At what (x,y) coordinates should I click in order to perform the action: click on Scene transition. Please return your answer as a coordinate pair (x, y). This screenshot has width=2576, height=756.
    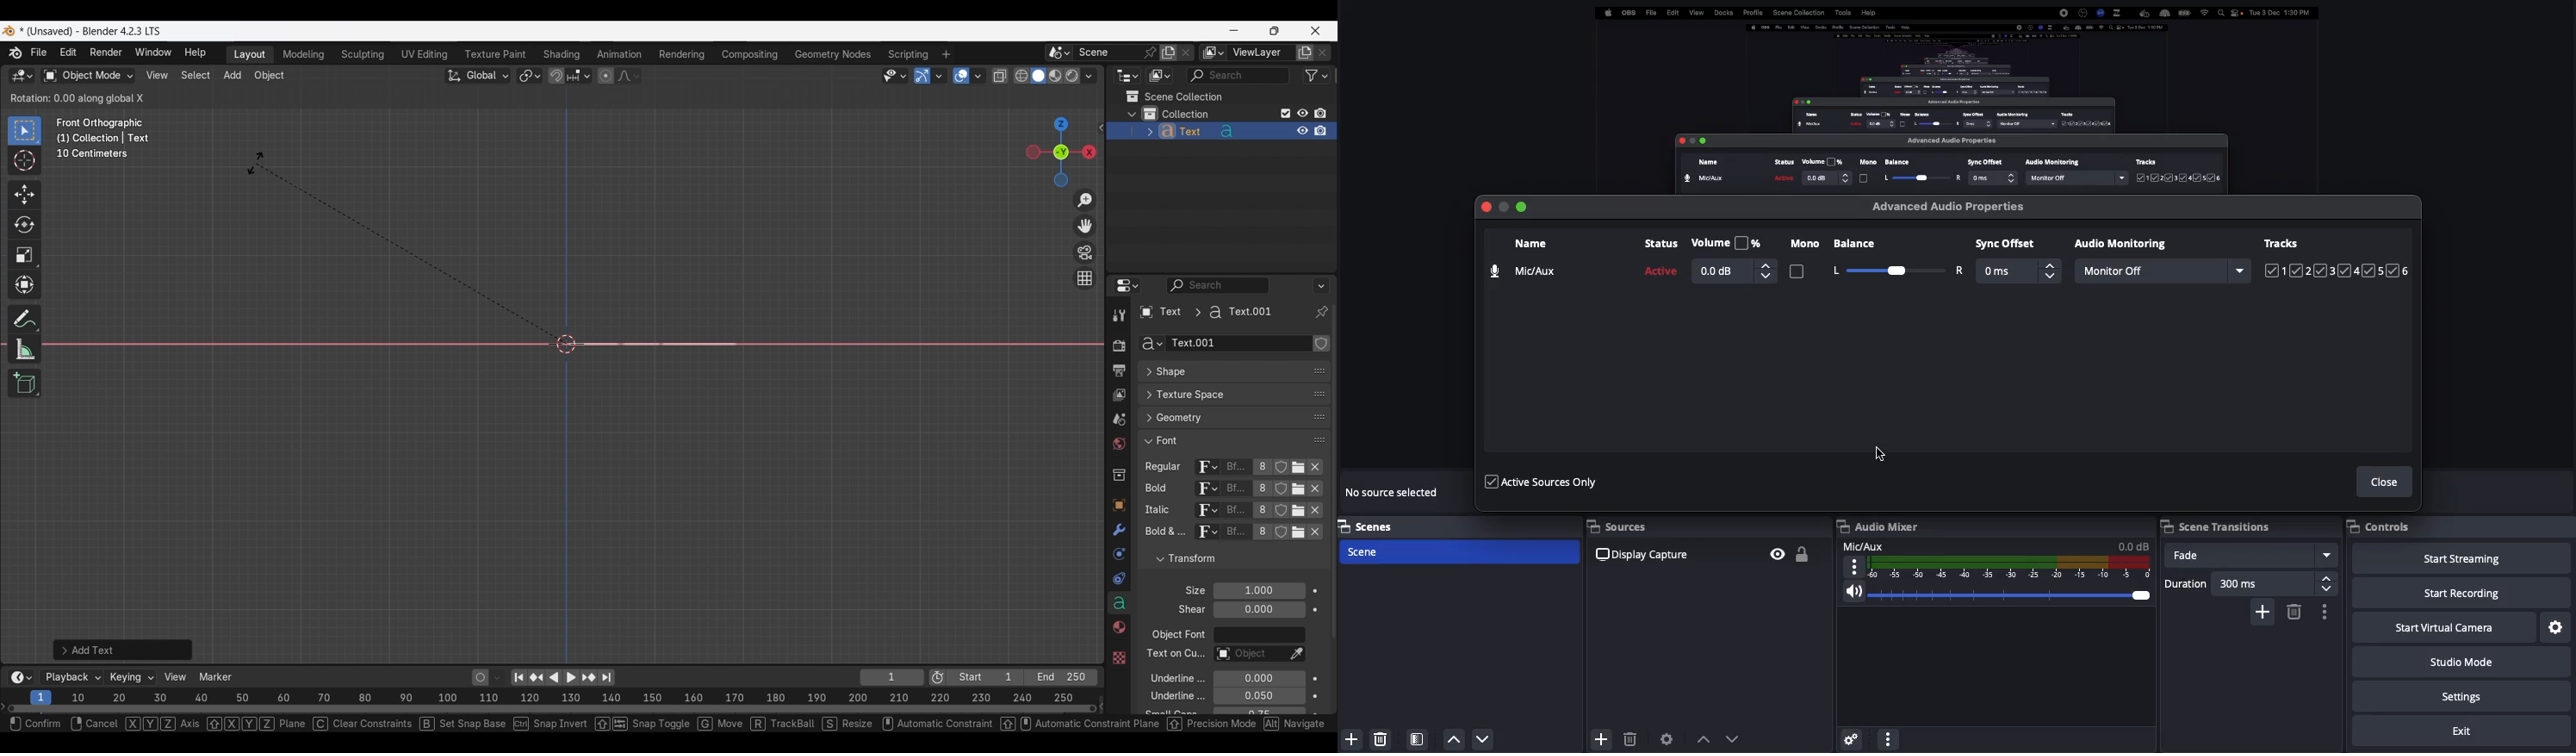
    Looking at the image, I should click on (2215, 526).